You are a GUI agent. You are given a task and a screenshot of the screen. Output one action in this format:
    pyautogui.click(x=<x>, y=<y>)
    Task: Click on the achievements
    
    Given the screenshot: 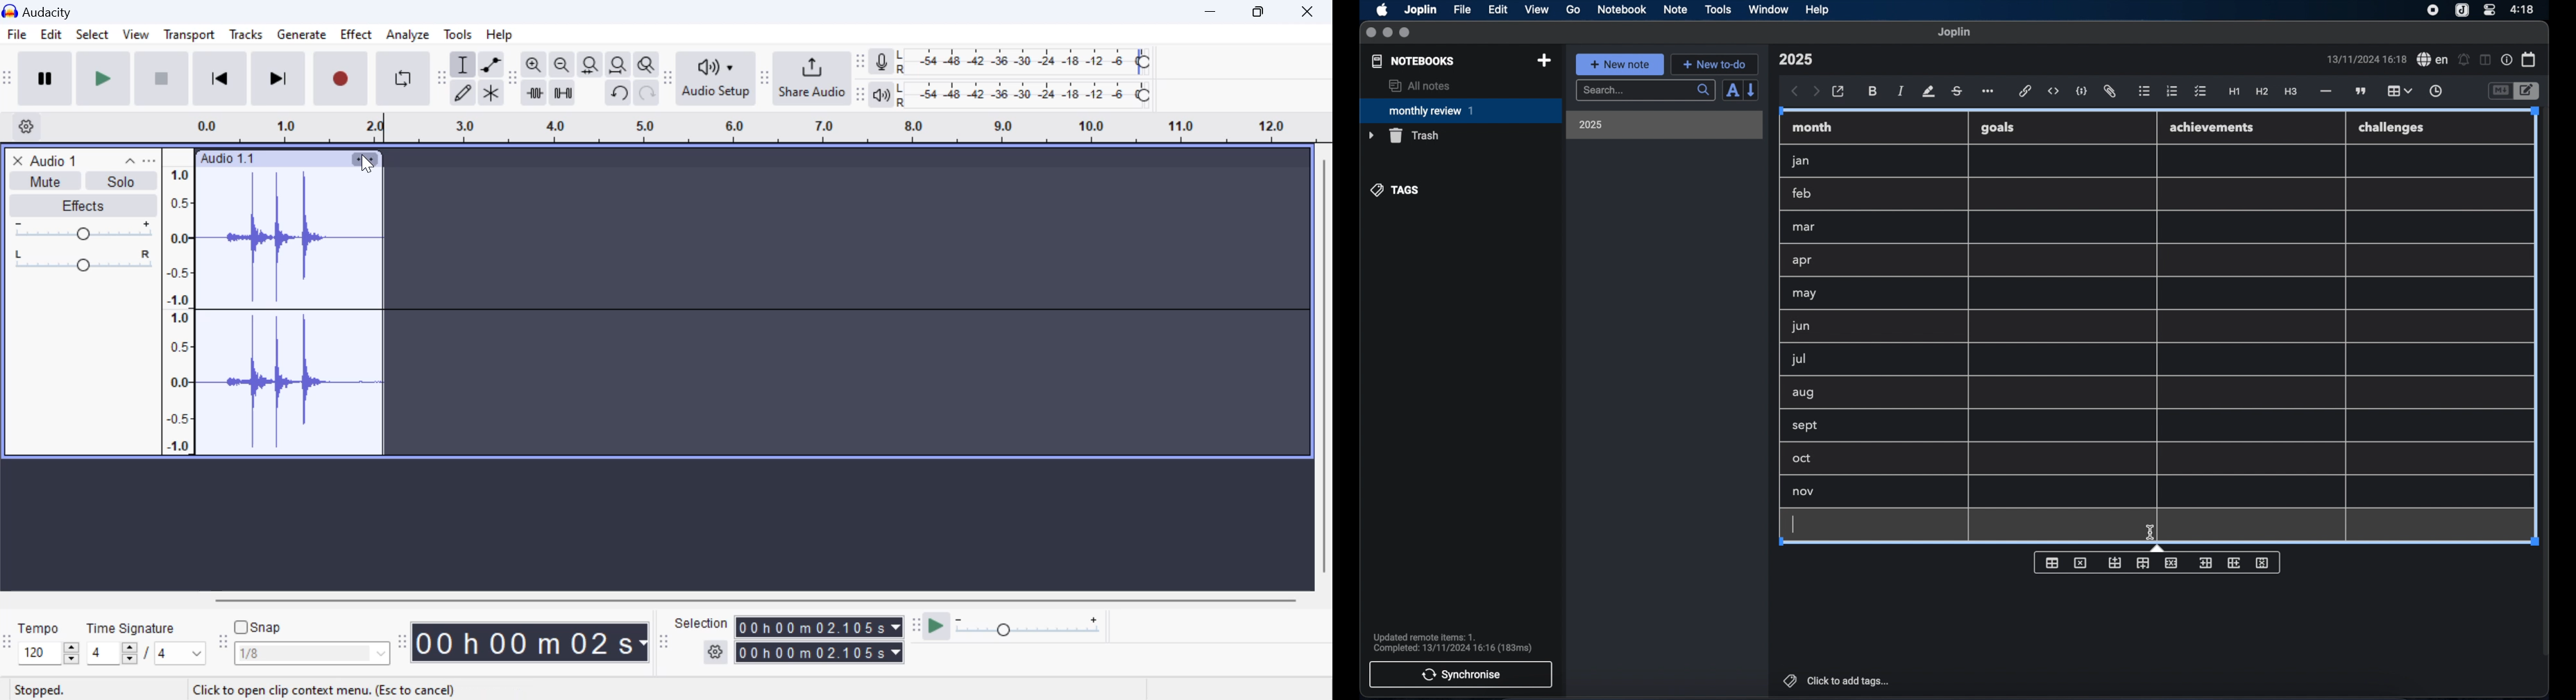 What is the action you would take?
    pyautogui.click(x=2215, y=128)
    